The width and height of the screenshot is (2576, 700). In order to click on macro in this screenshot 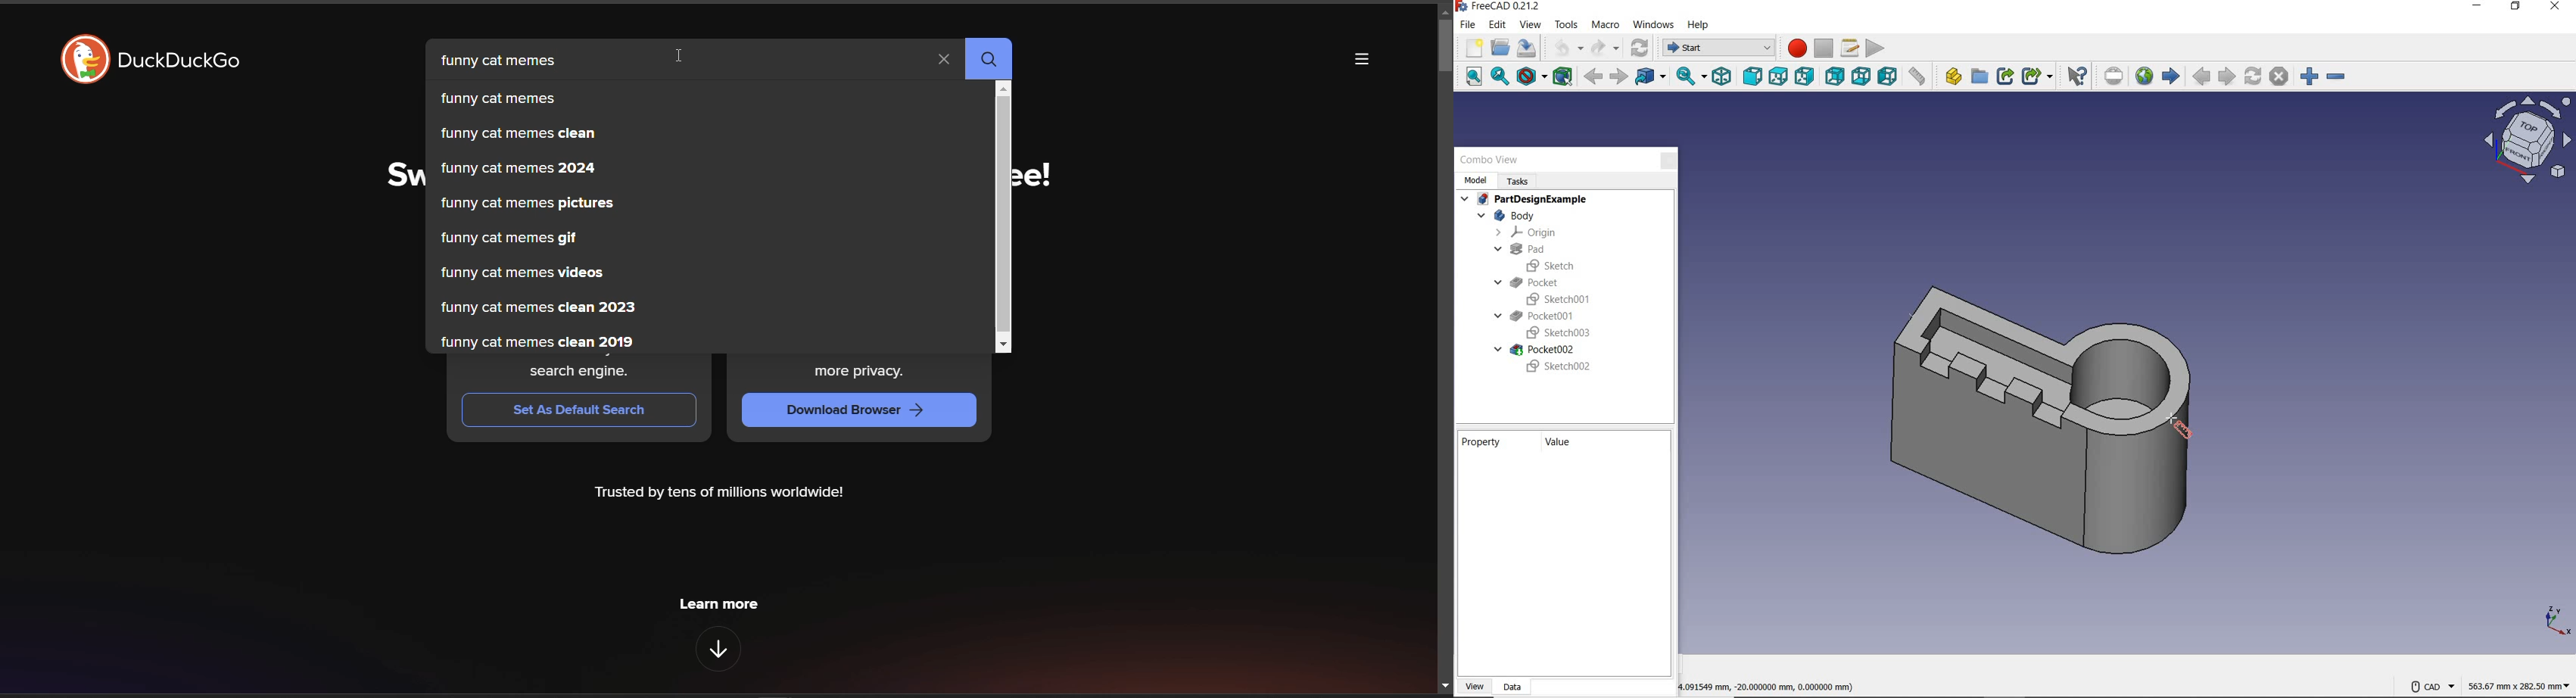, I will do `click(1605, 25)`.